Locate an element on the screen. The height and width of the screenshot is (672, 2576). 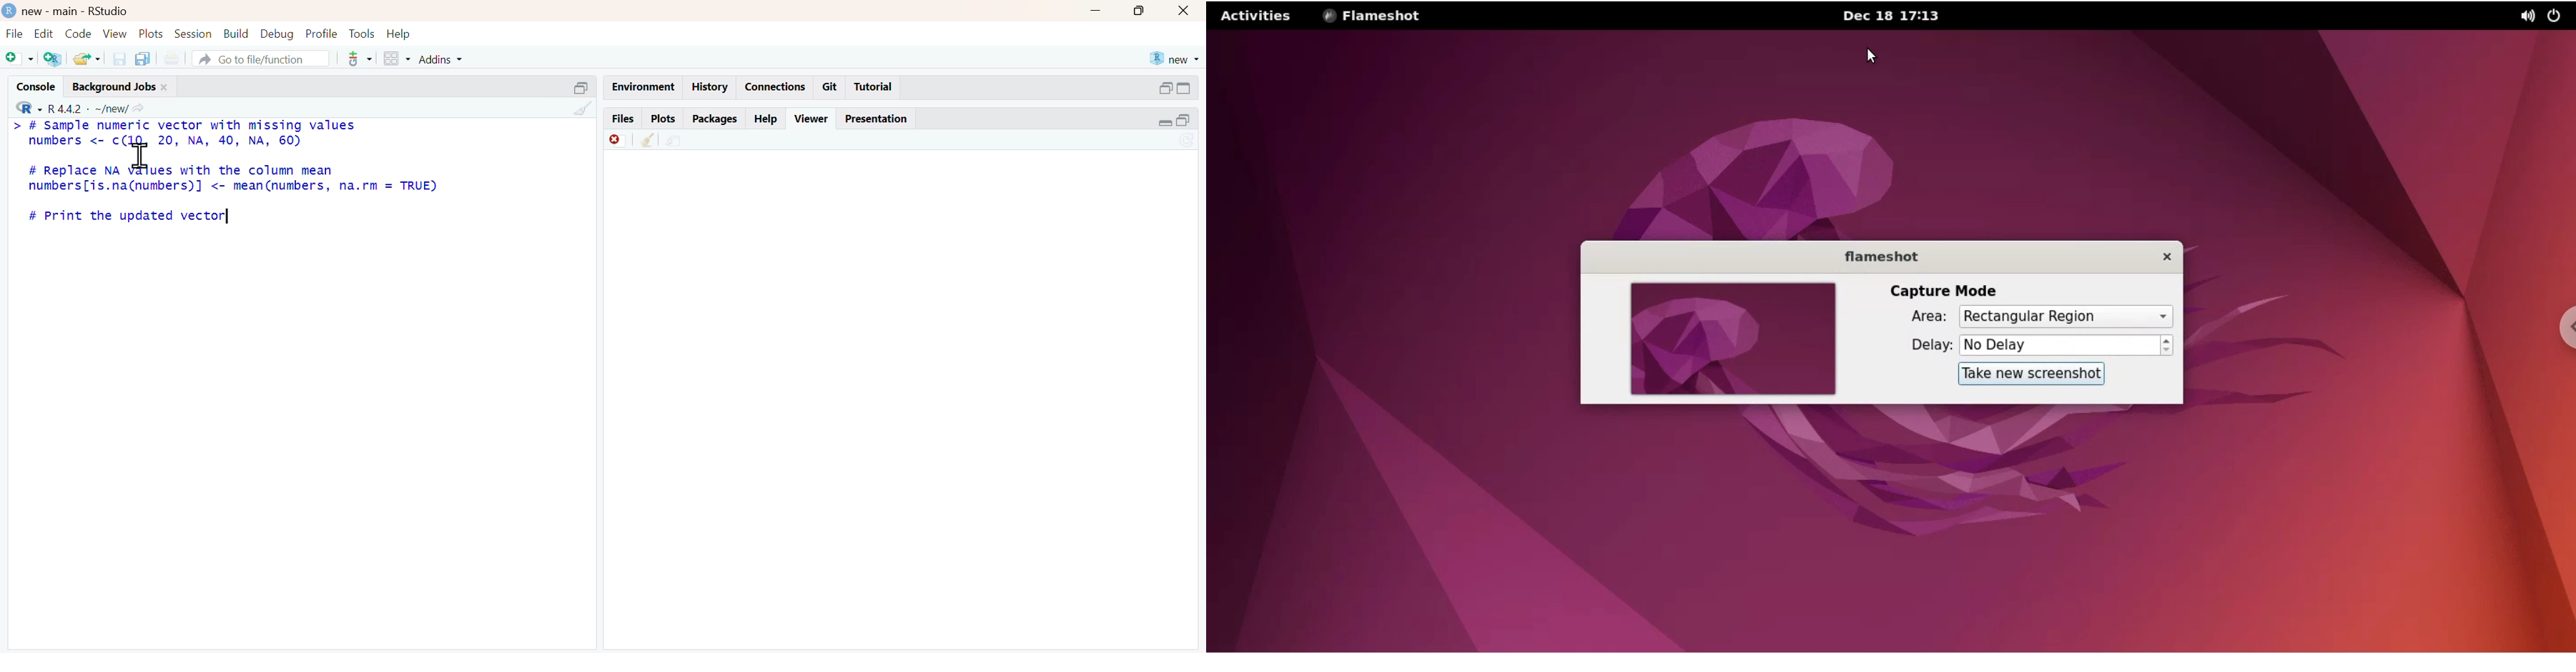
viewer is located at coordinates (812, 119).